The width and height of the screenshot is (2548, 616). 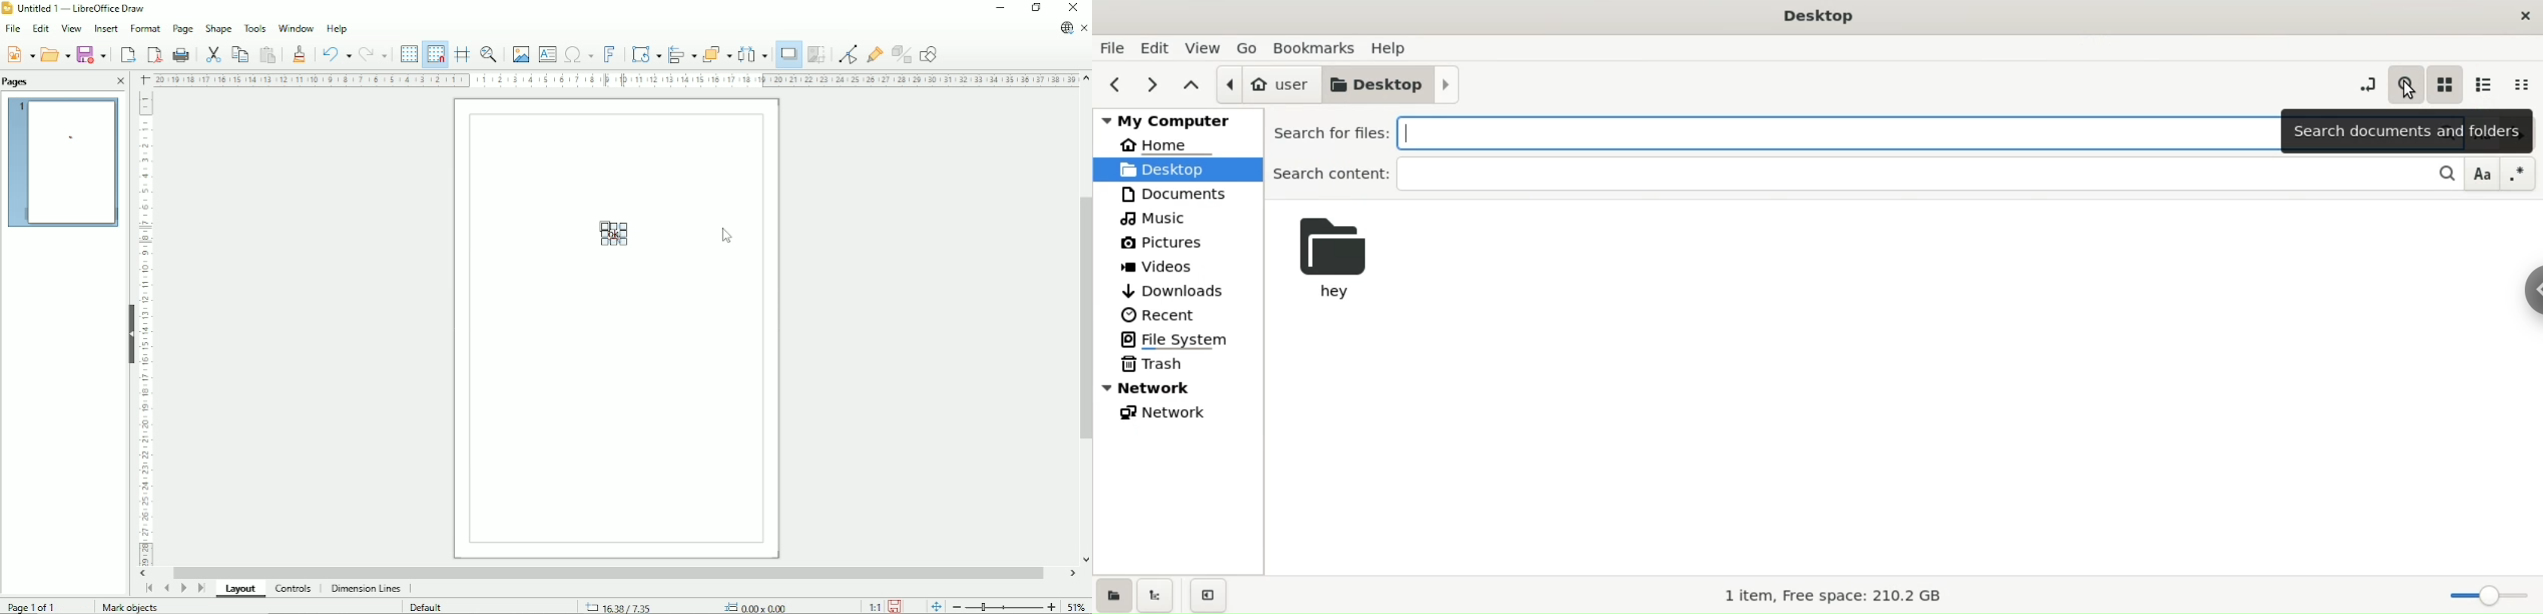 What do you see at coordinates (20, 55) in the screenshot?
I see `New` at bounding box center [20, 55].